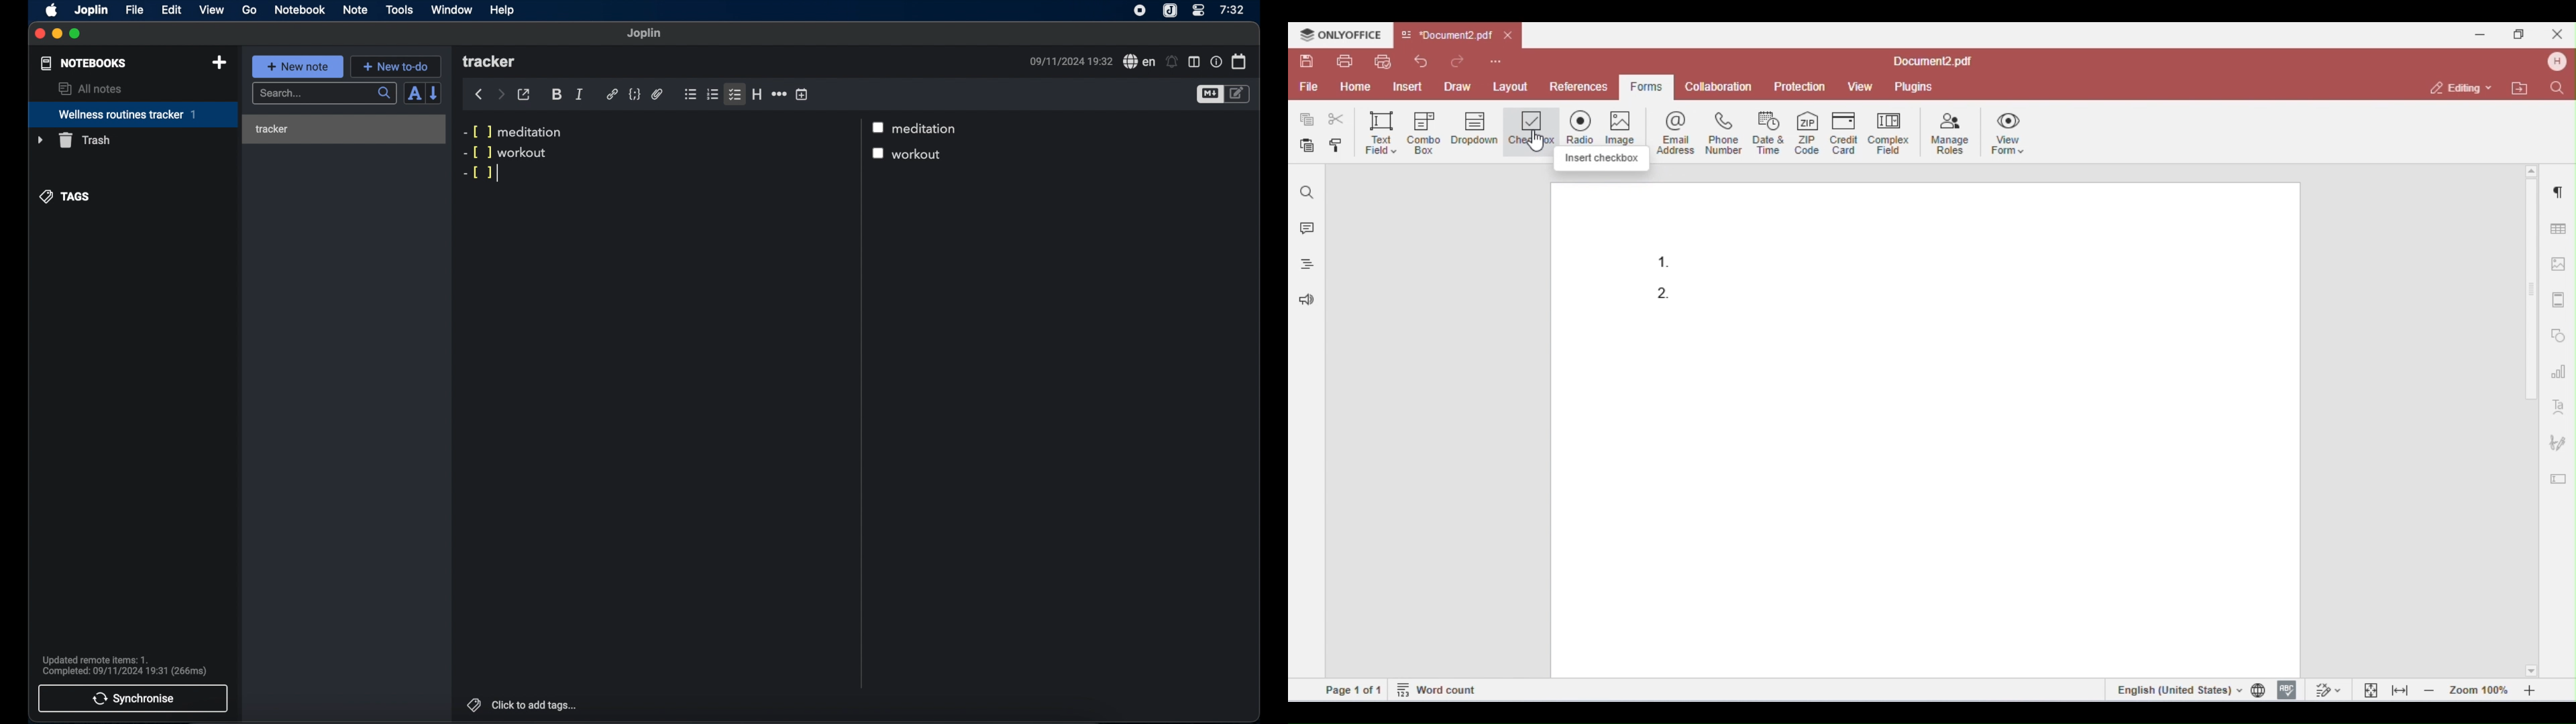 This screenshot has height=728, width=2576. Describe the element at coordinates (1069, 61) in the screenshot. I see `09/11/2024 19:32` at that location.